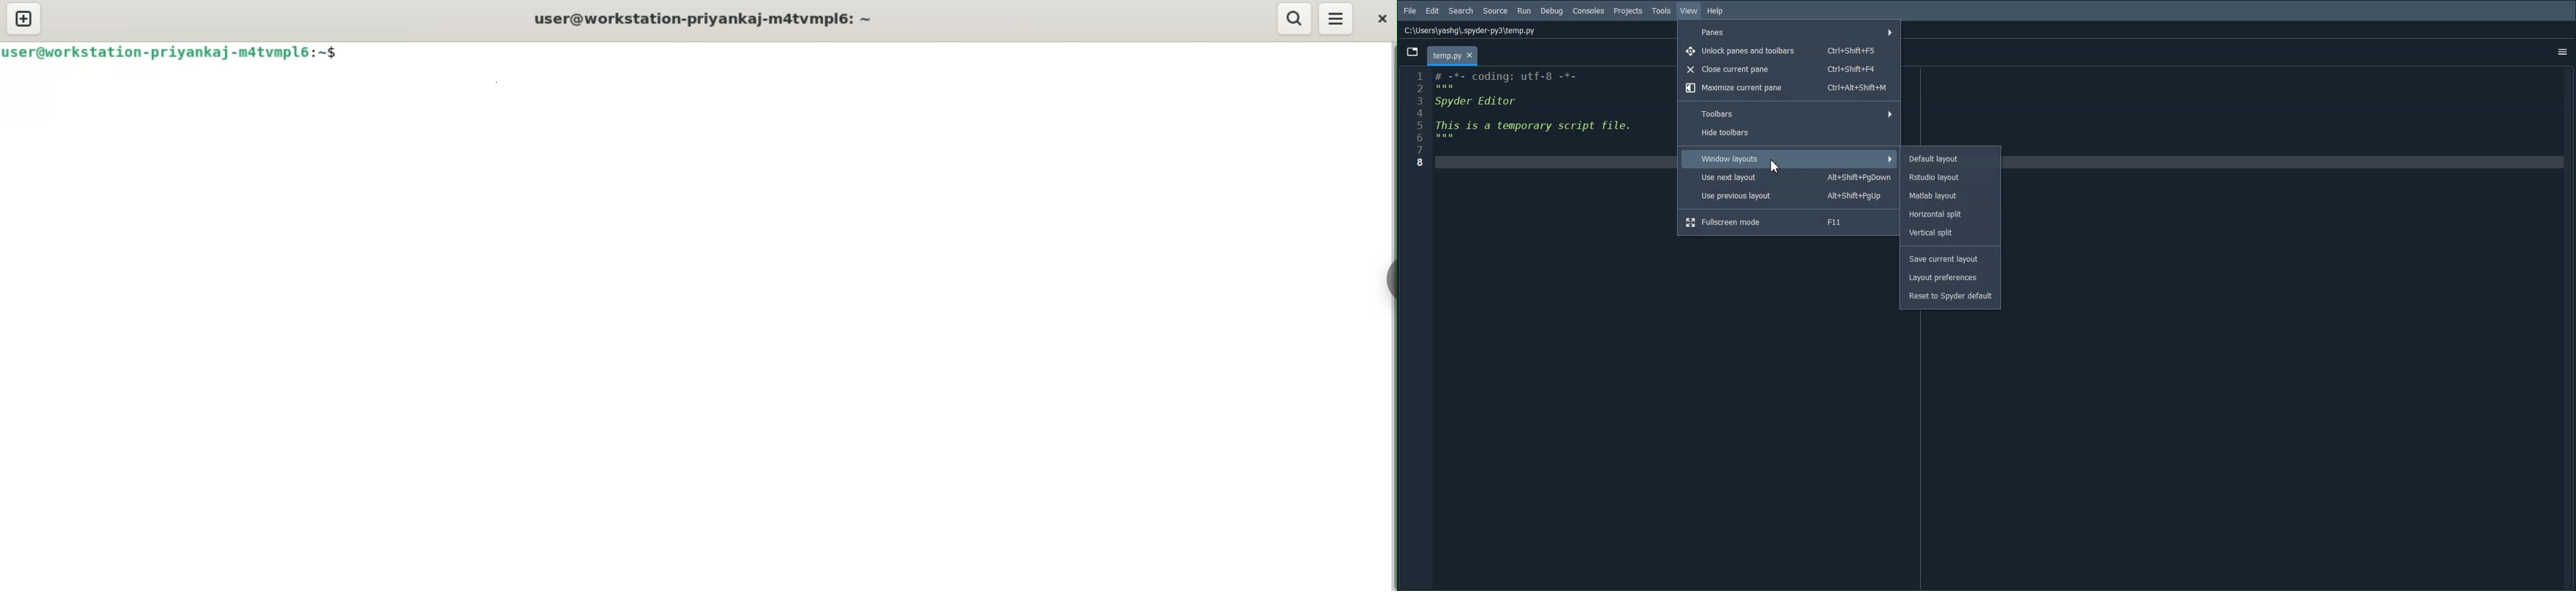 This screenshot has width=2576, height=616. Describe the element at coordinates (1524, 11) in the screenshot. I see `Run` at that location.